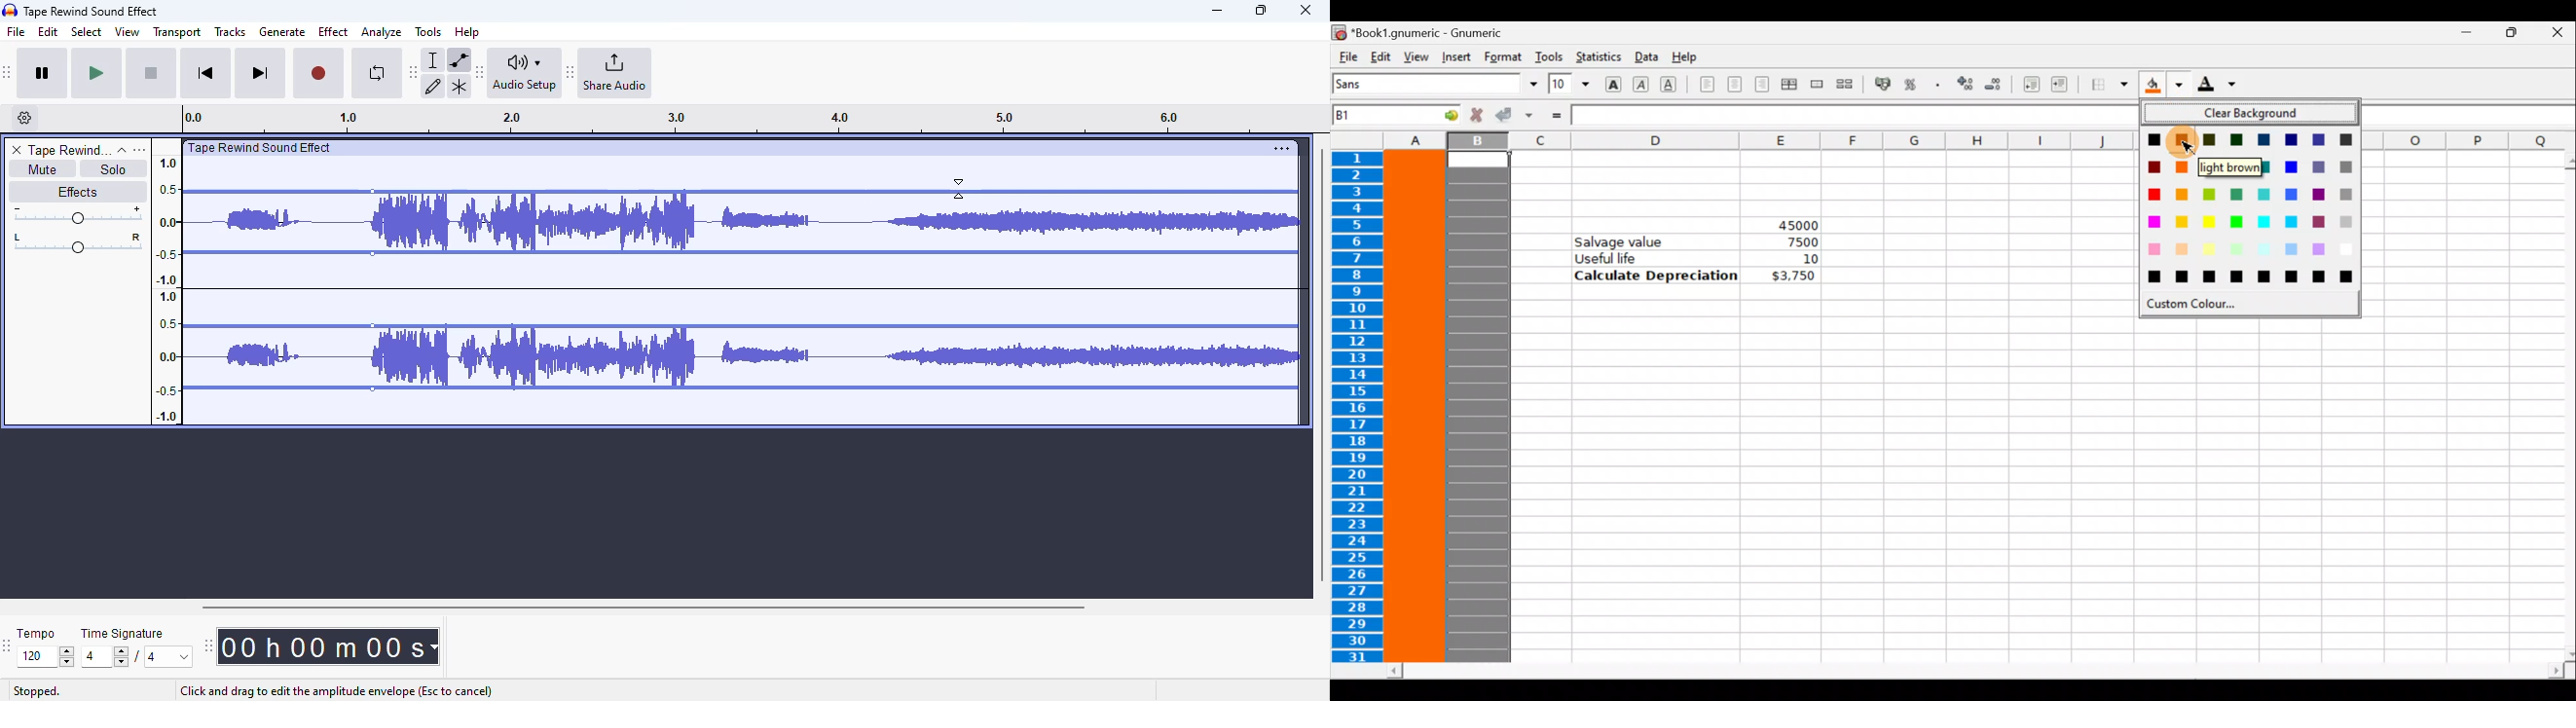 This screenshot has height=728, width=2576. Describe the element at coordinates (17, 150) in the screenshot. I see `delete track` at that location.